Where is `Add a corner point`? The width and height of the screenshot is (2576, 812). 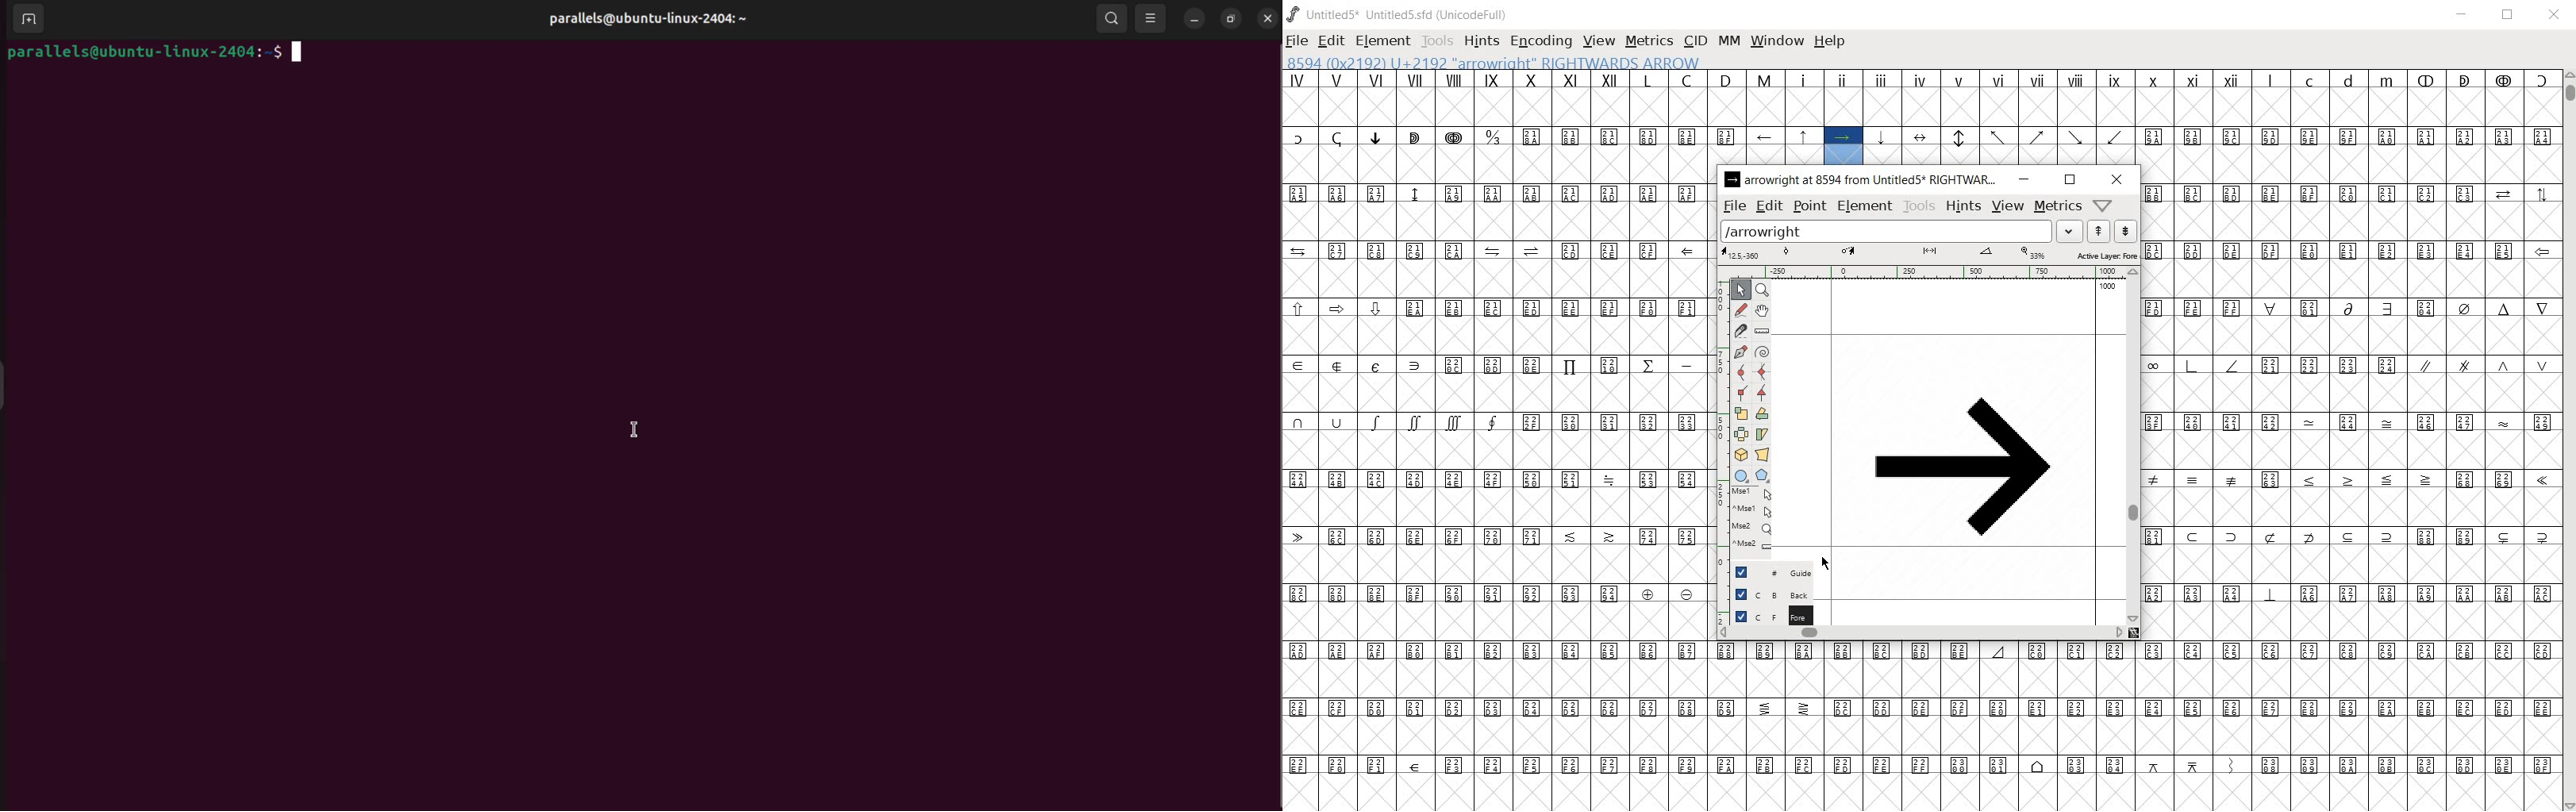
Add a corner point is located at coordinates (1741, 392).